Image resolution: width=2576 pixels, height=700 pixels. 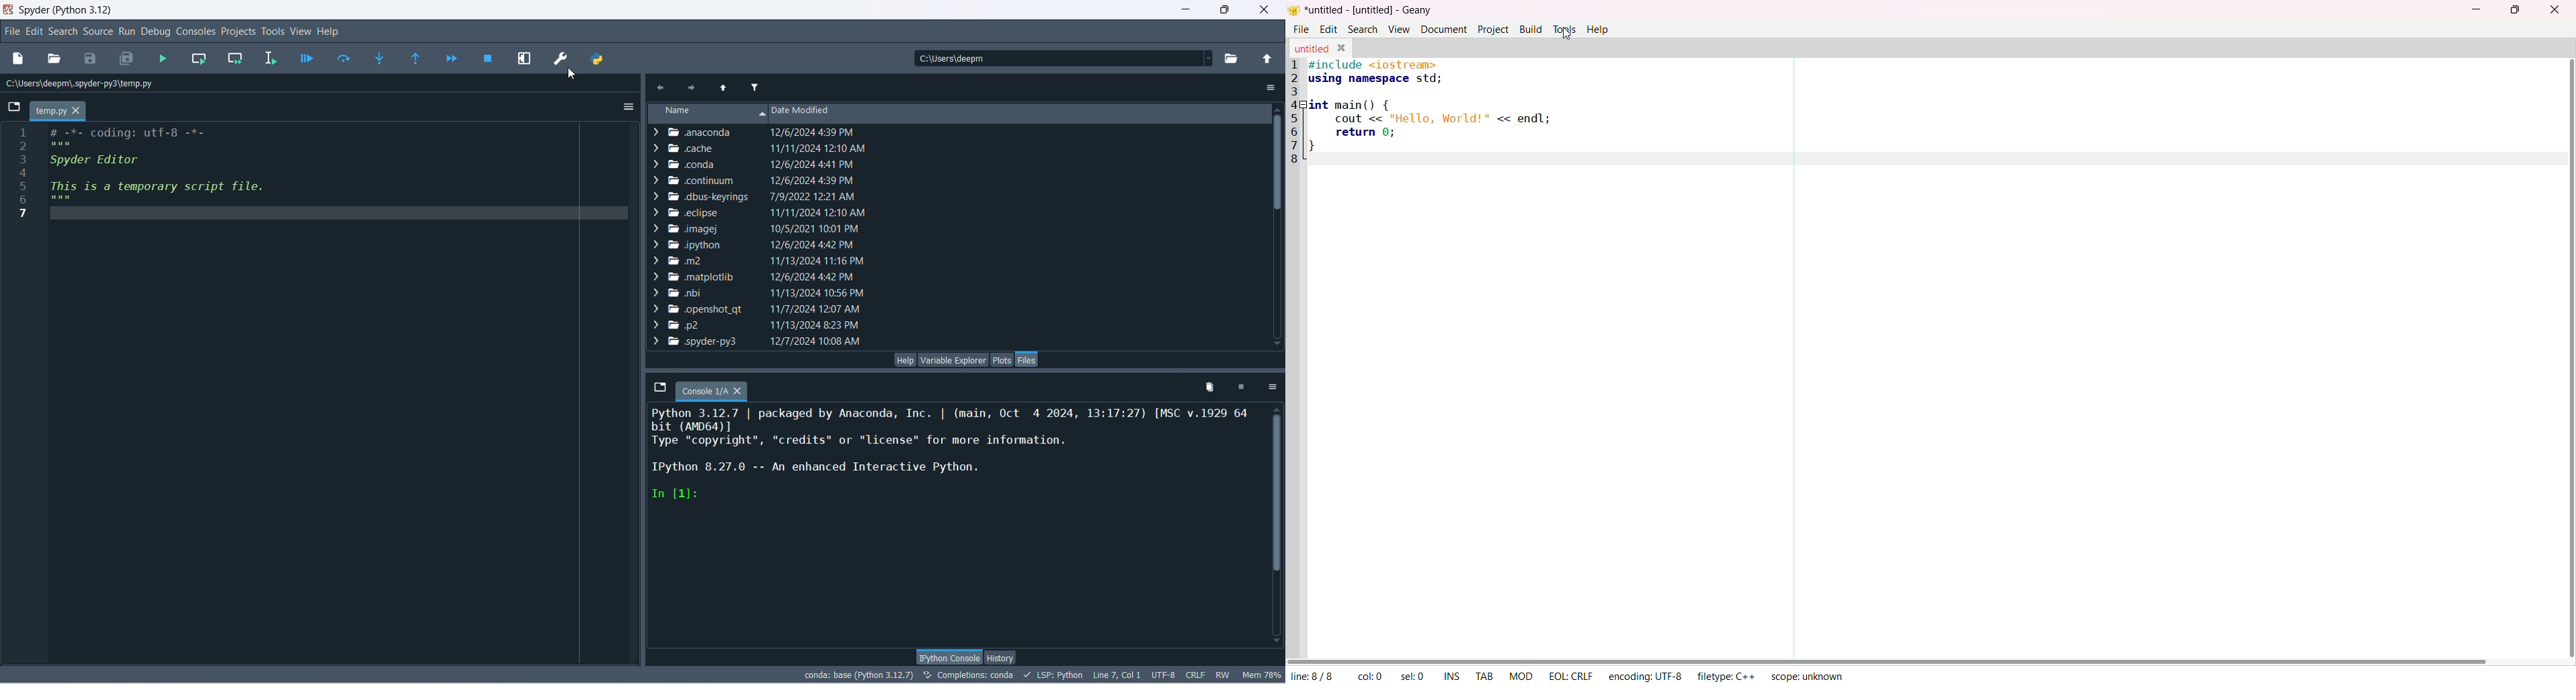 I want to click on minimize, so click(x=1183, y=8).